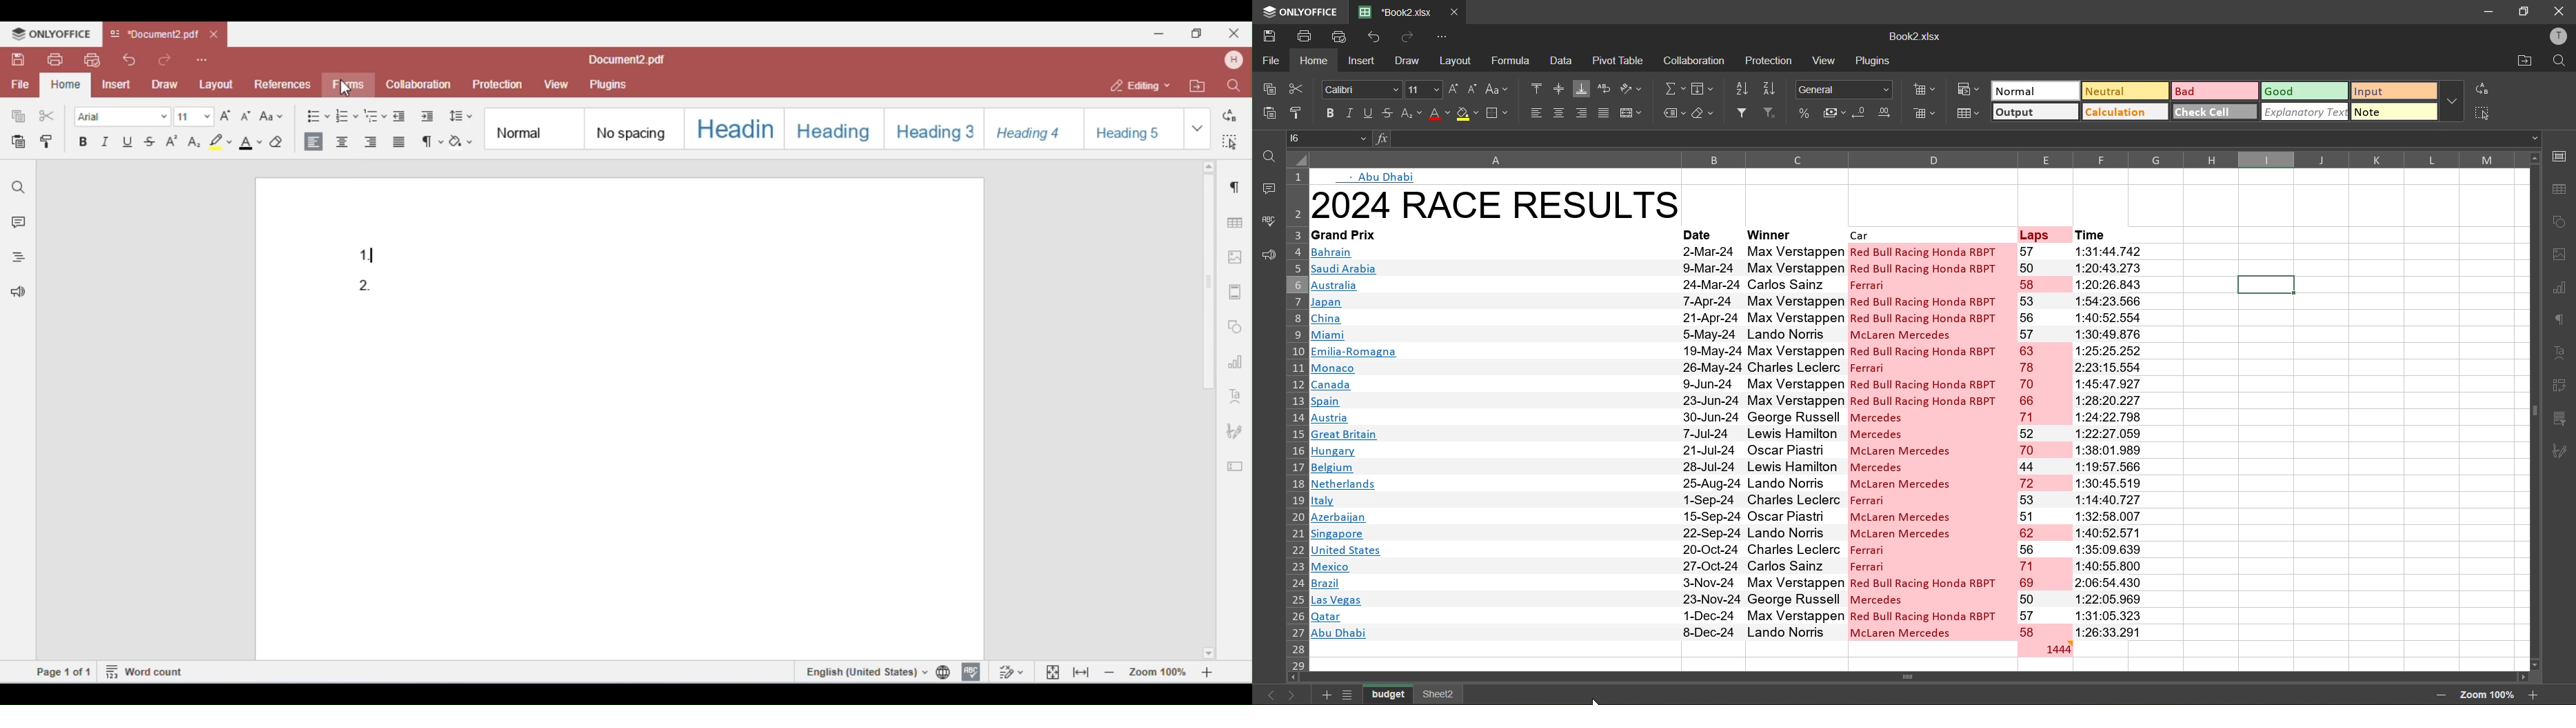  Describe the element at coordinates (1580, 114) in the screenshot. I see `align right` at that location.